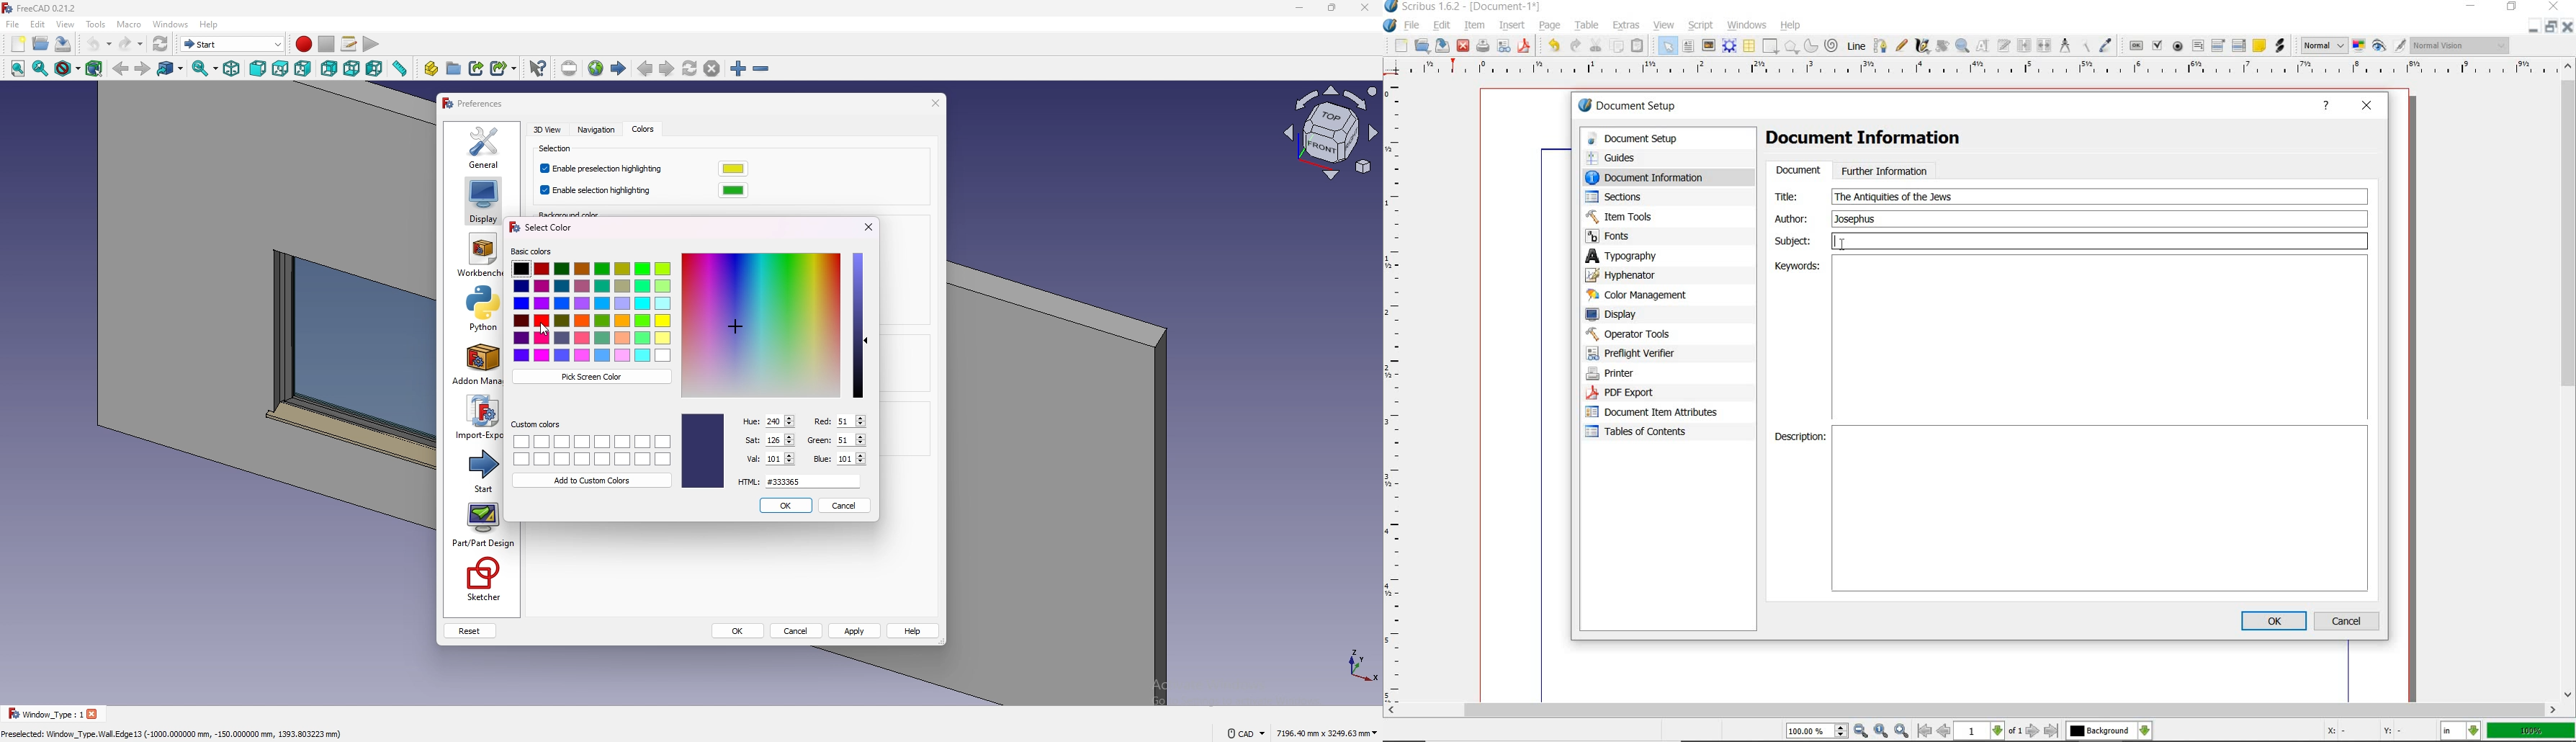 Image resolution: width=2576 pixels, height=756 pixels. What do you see at coordinates (130, 24) in the screenshot?
I see `macro` at bounding box center [130, 24].